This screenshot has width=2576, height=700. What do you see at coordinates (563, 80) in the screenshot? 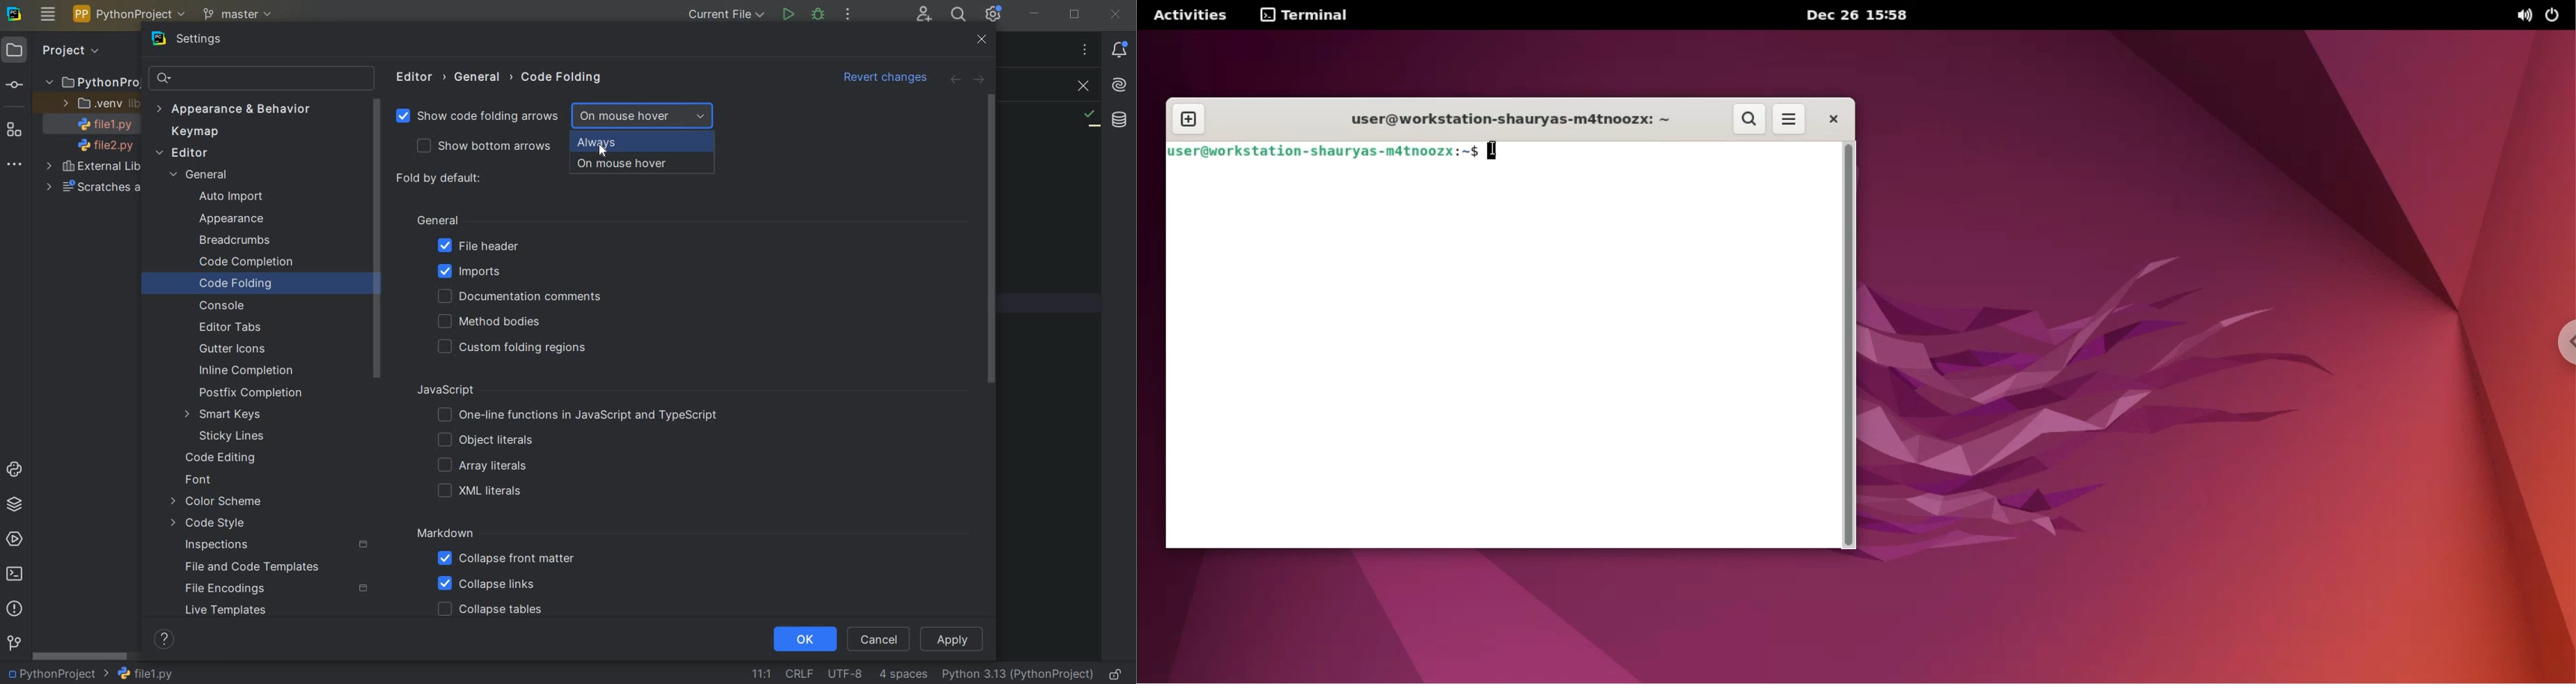
I see `CODE FOLDING` at bounding box center [563, 80].